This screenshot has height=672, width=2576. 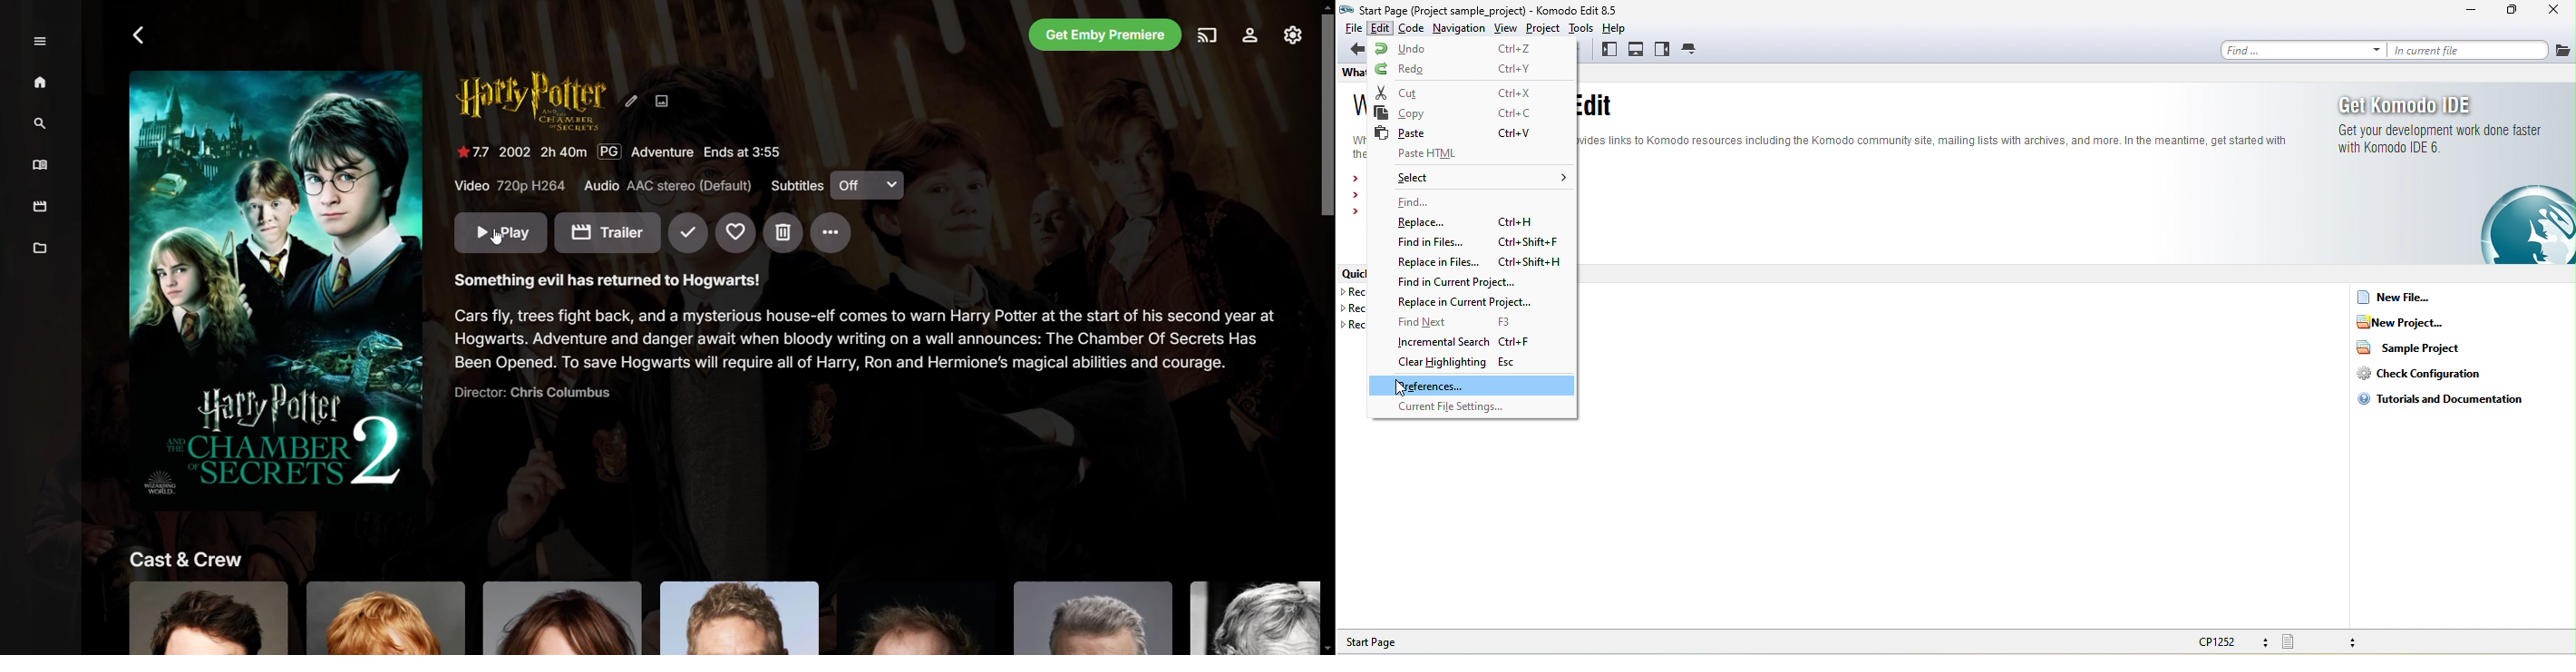 I want to click on Home, so click(x=41, y=84).